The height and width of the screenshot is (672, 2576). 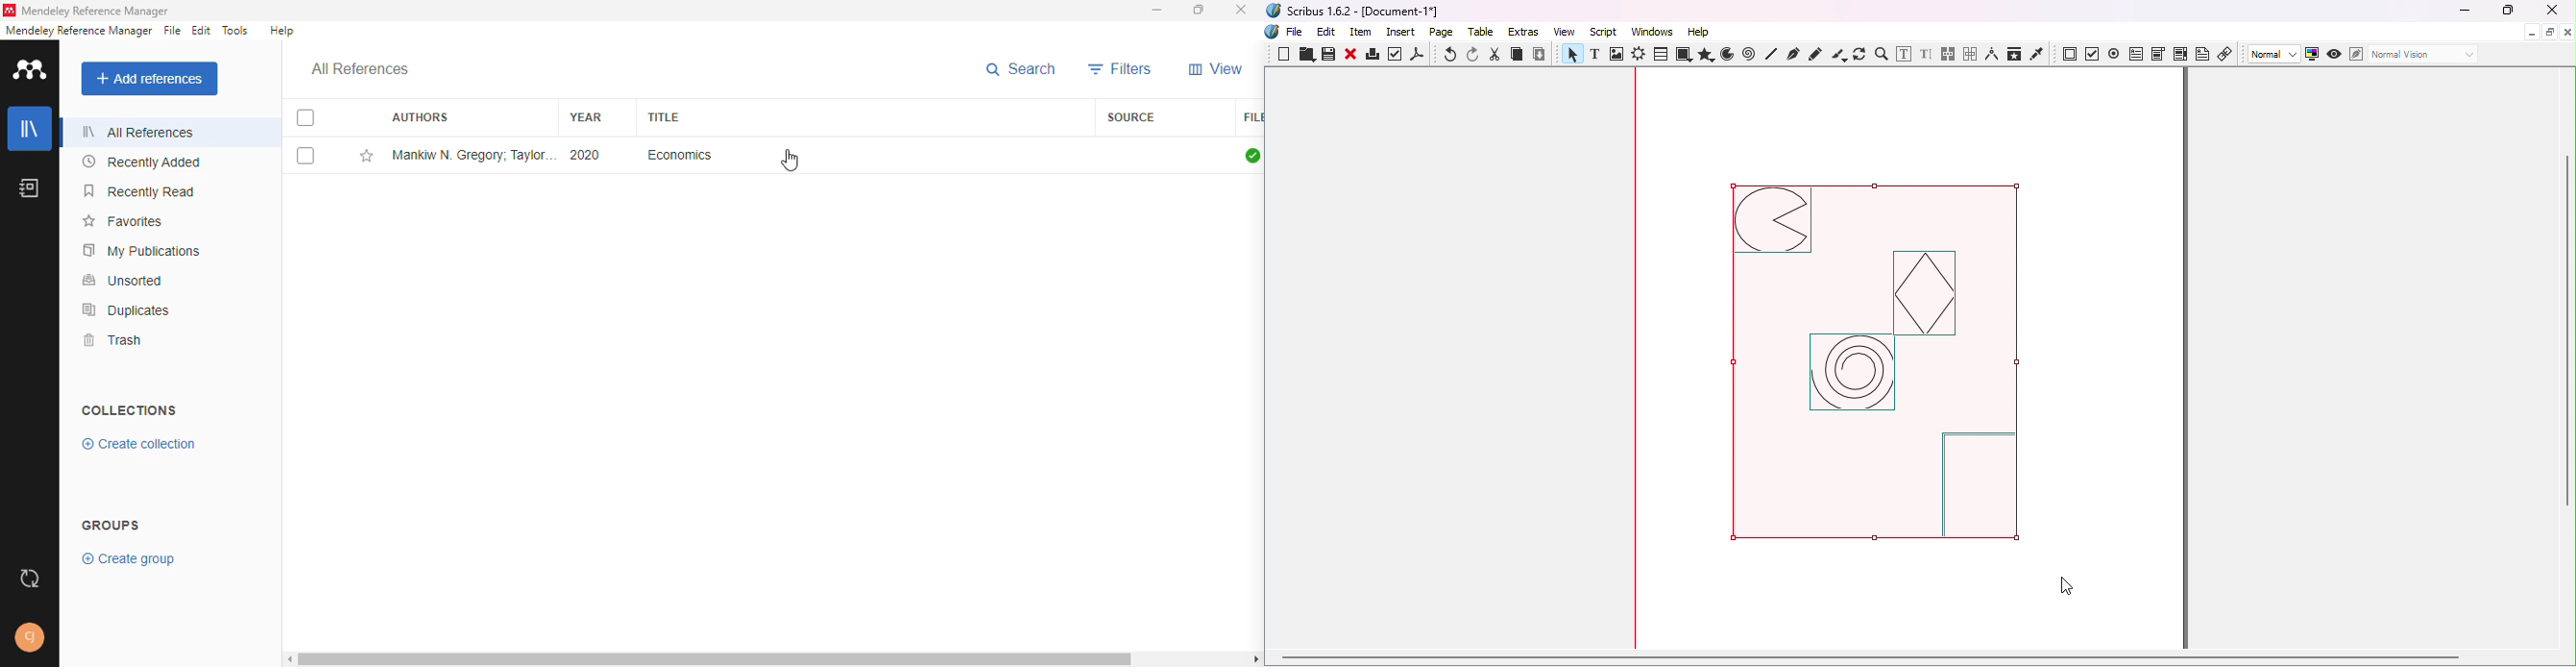 I want to click on close, so click(x=1242, y=9).